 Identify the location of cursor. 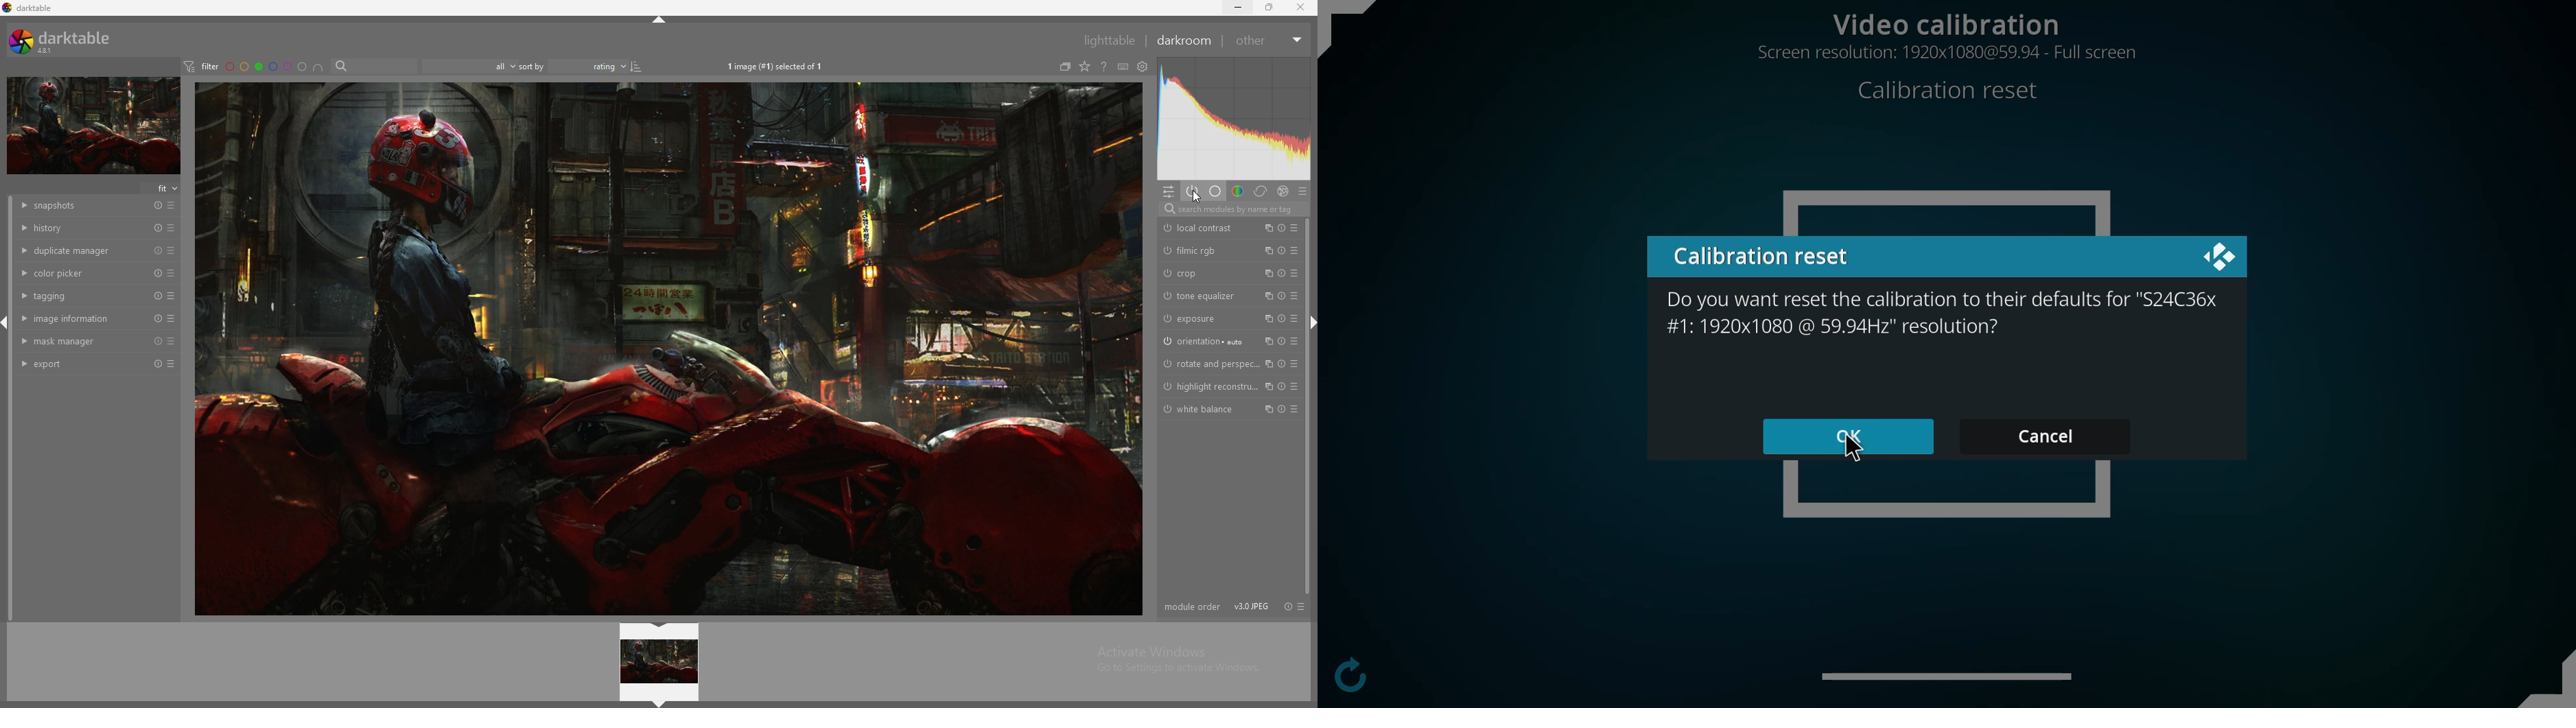
(1855, 453).